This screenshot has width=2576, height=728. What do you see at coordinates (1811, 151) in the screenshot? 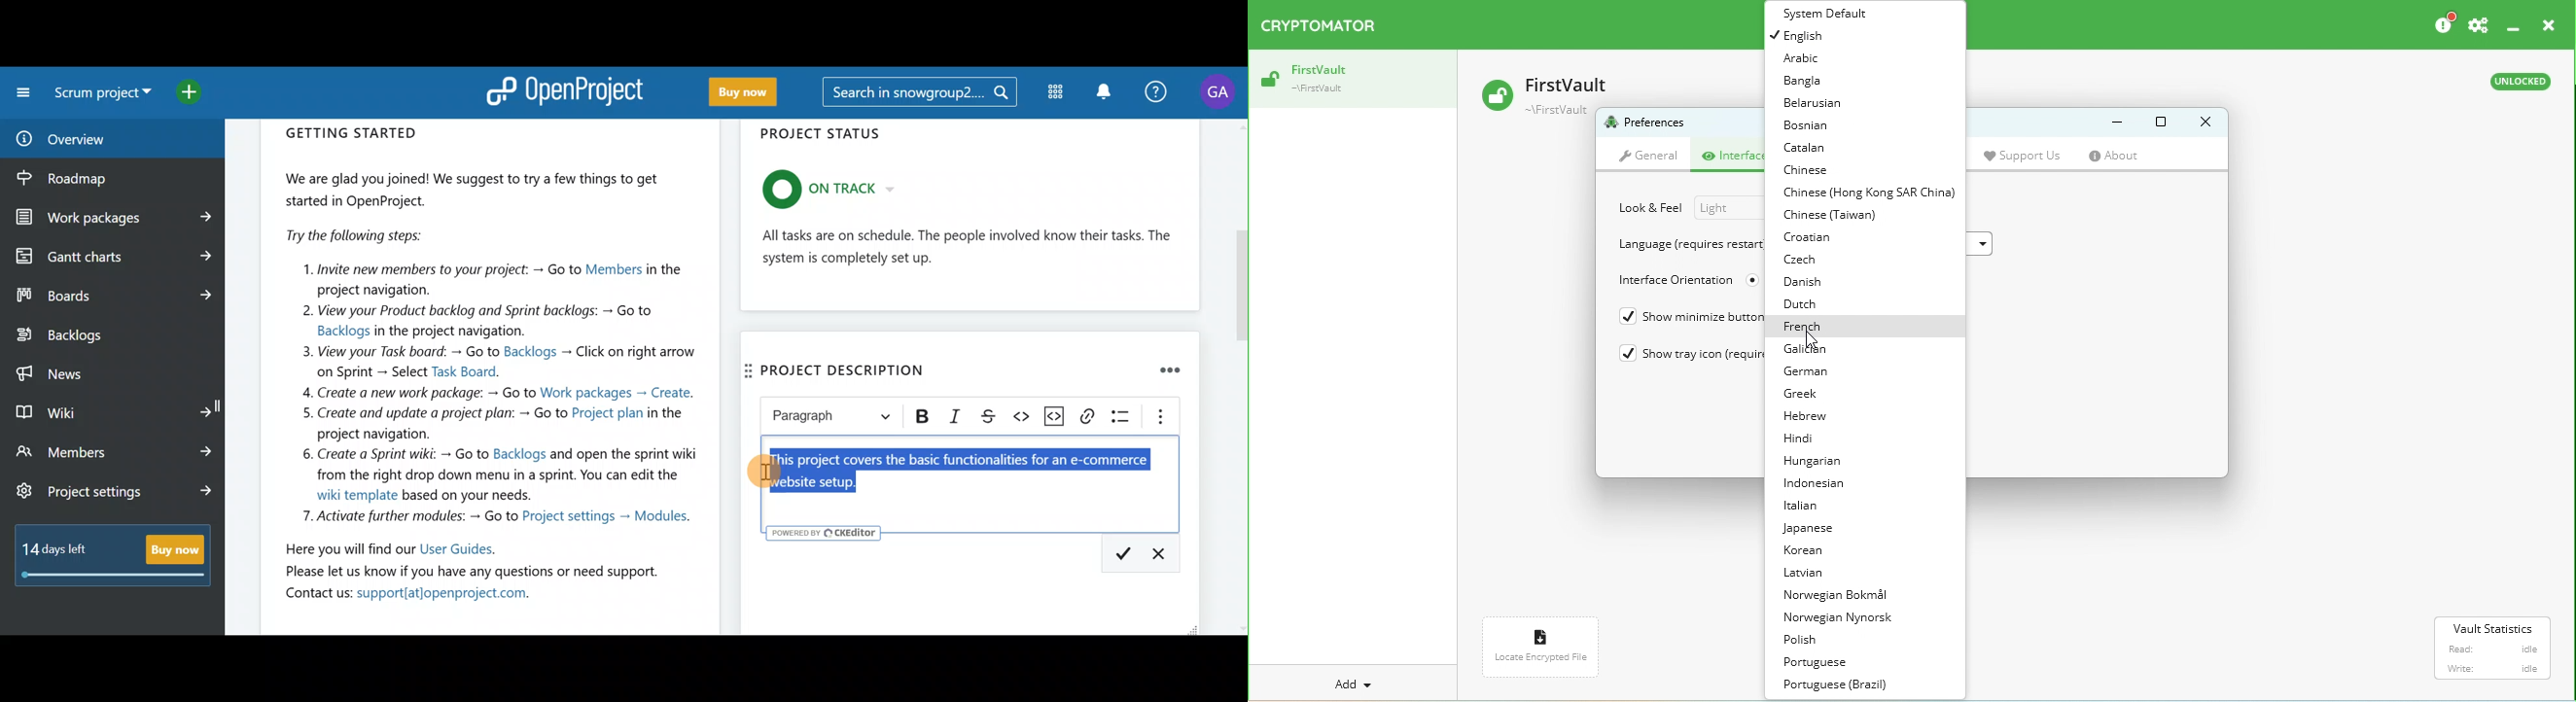
I see `Catalan` at bounding box center [1811, 151].